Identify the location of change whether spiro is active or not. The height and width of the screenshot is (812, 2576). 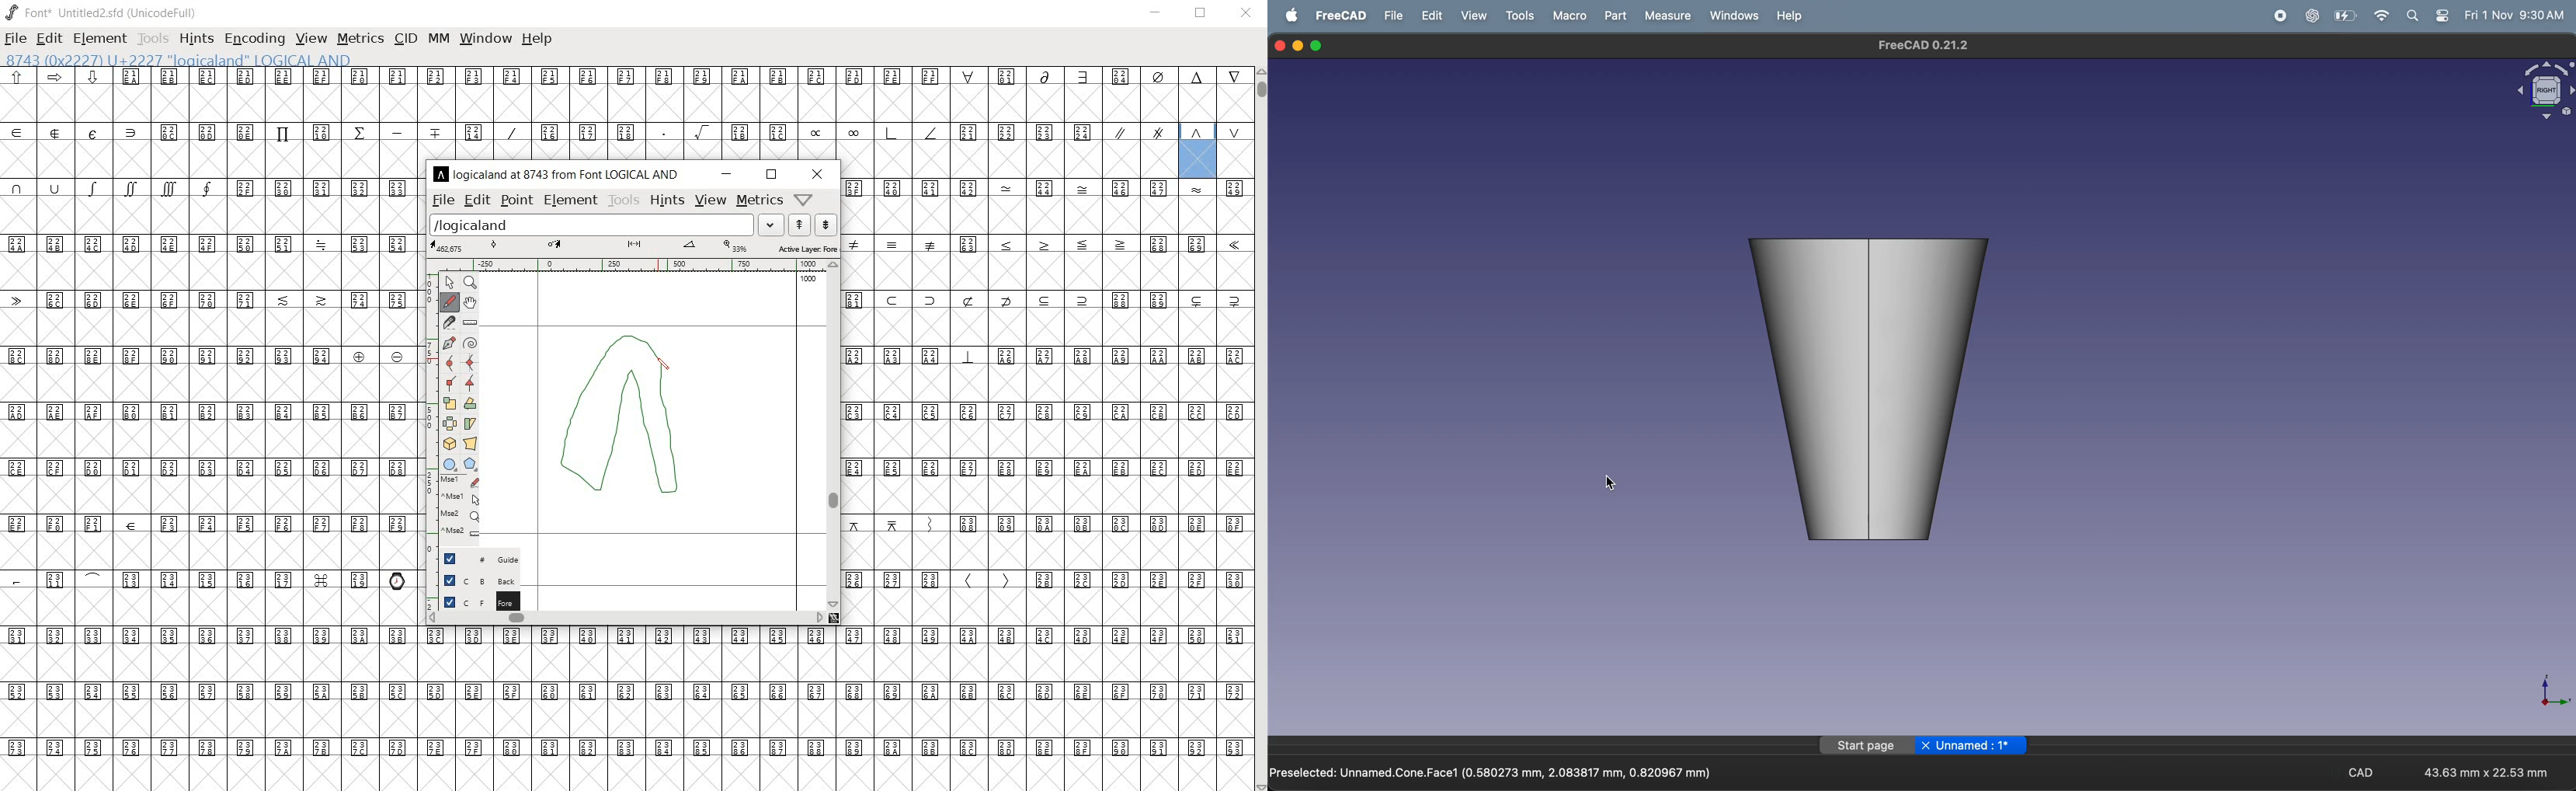
(471, 343).